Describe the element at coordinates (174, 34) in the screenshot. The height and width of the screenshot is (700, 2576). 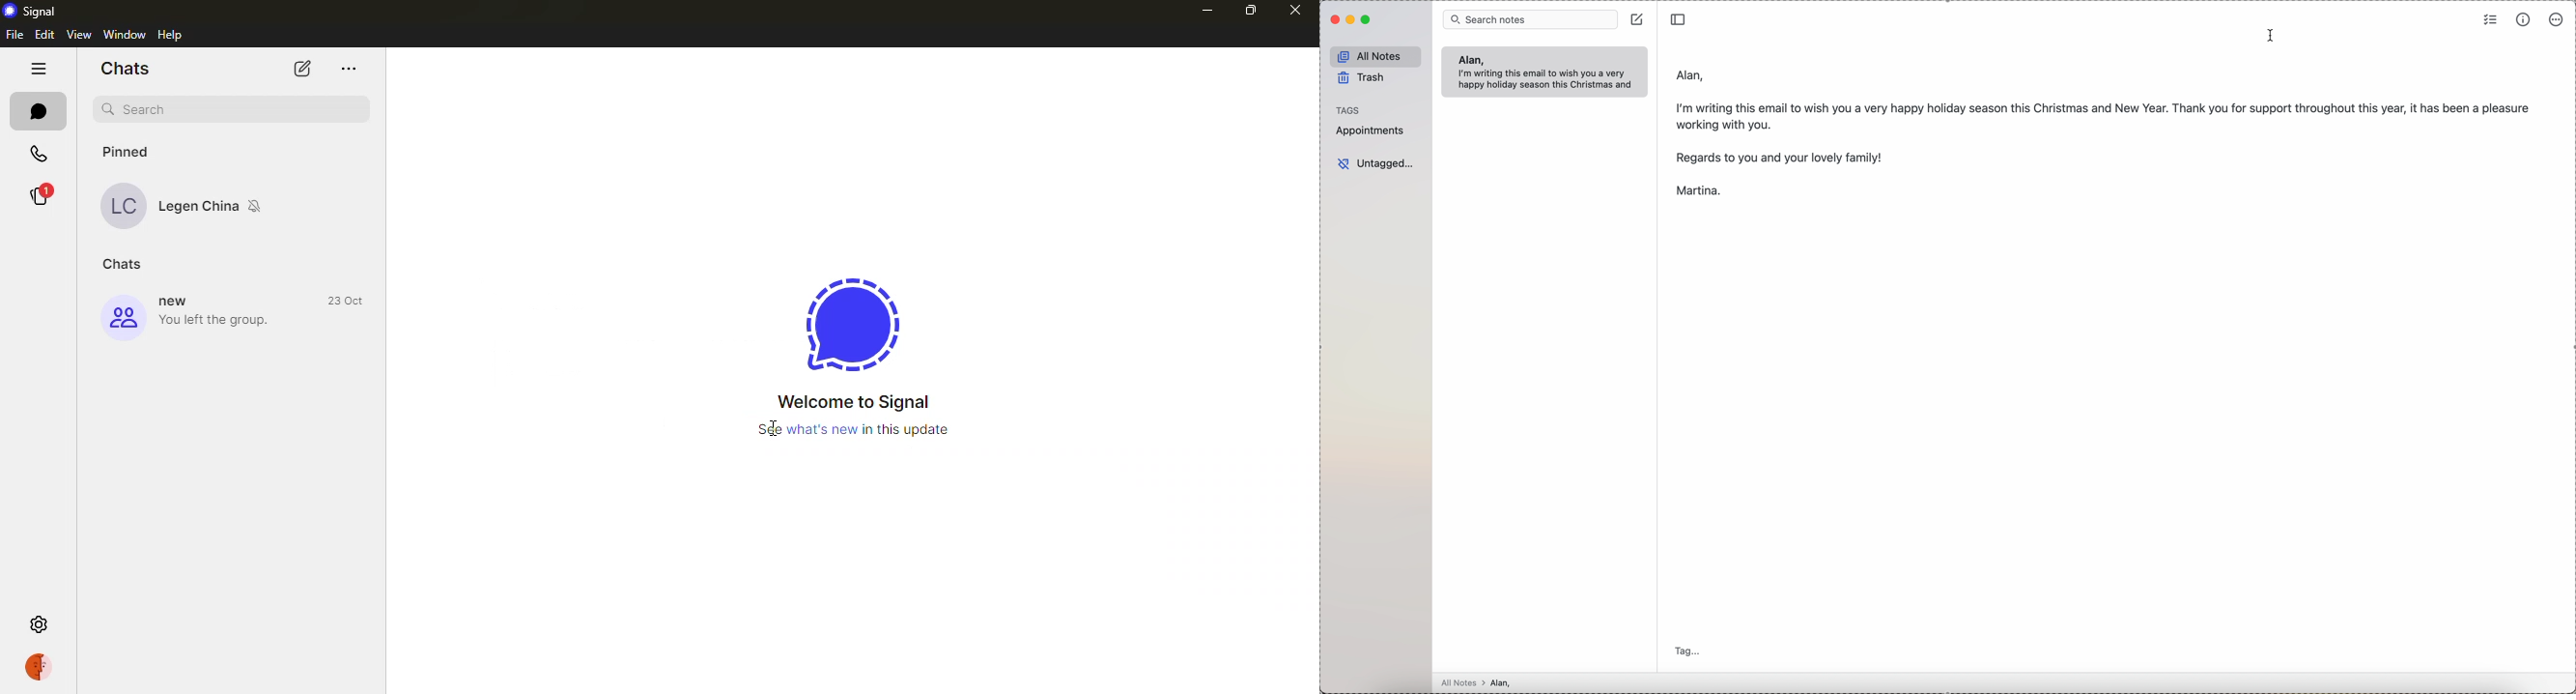
I see `help` at that location.